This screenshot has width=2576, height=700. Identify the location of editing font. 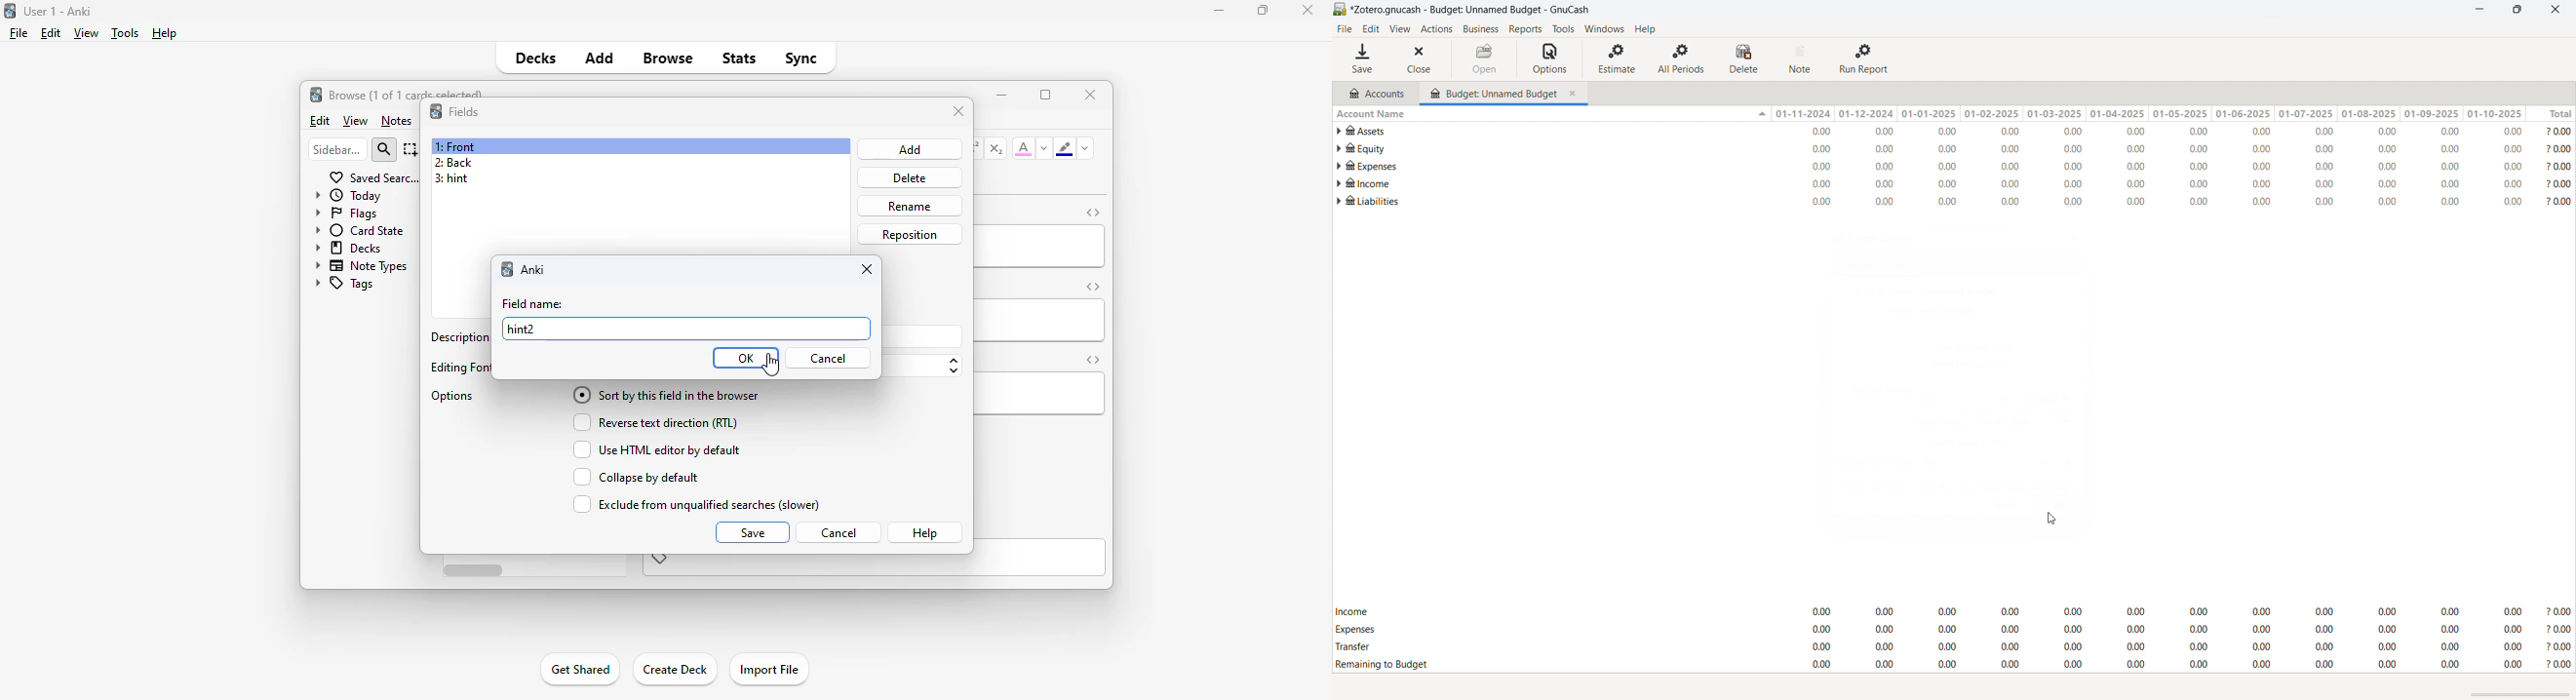
(459, 368).